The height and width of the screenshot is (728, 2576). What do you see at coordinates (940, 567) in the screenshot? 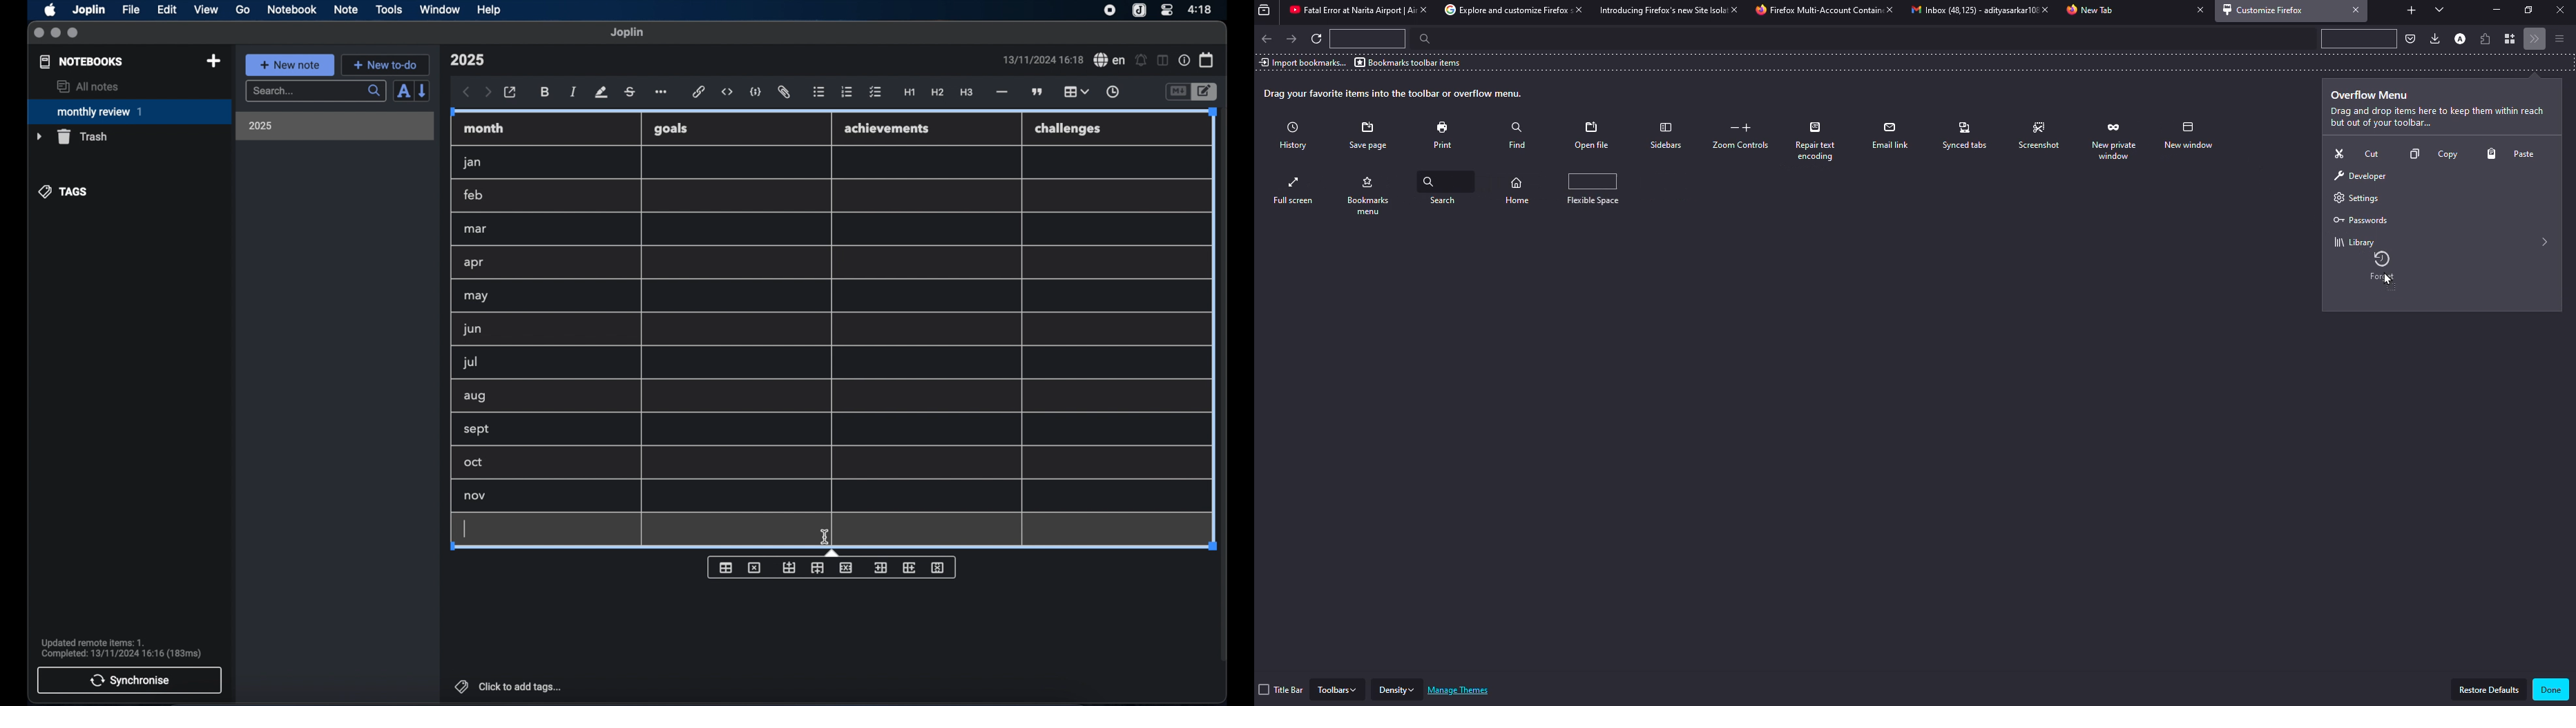
I see `delete column` at bounding box center [940, 567].